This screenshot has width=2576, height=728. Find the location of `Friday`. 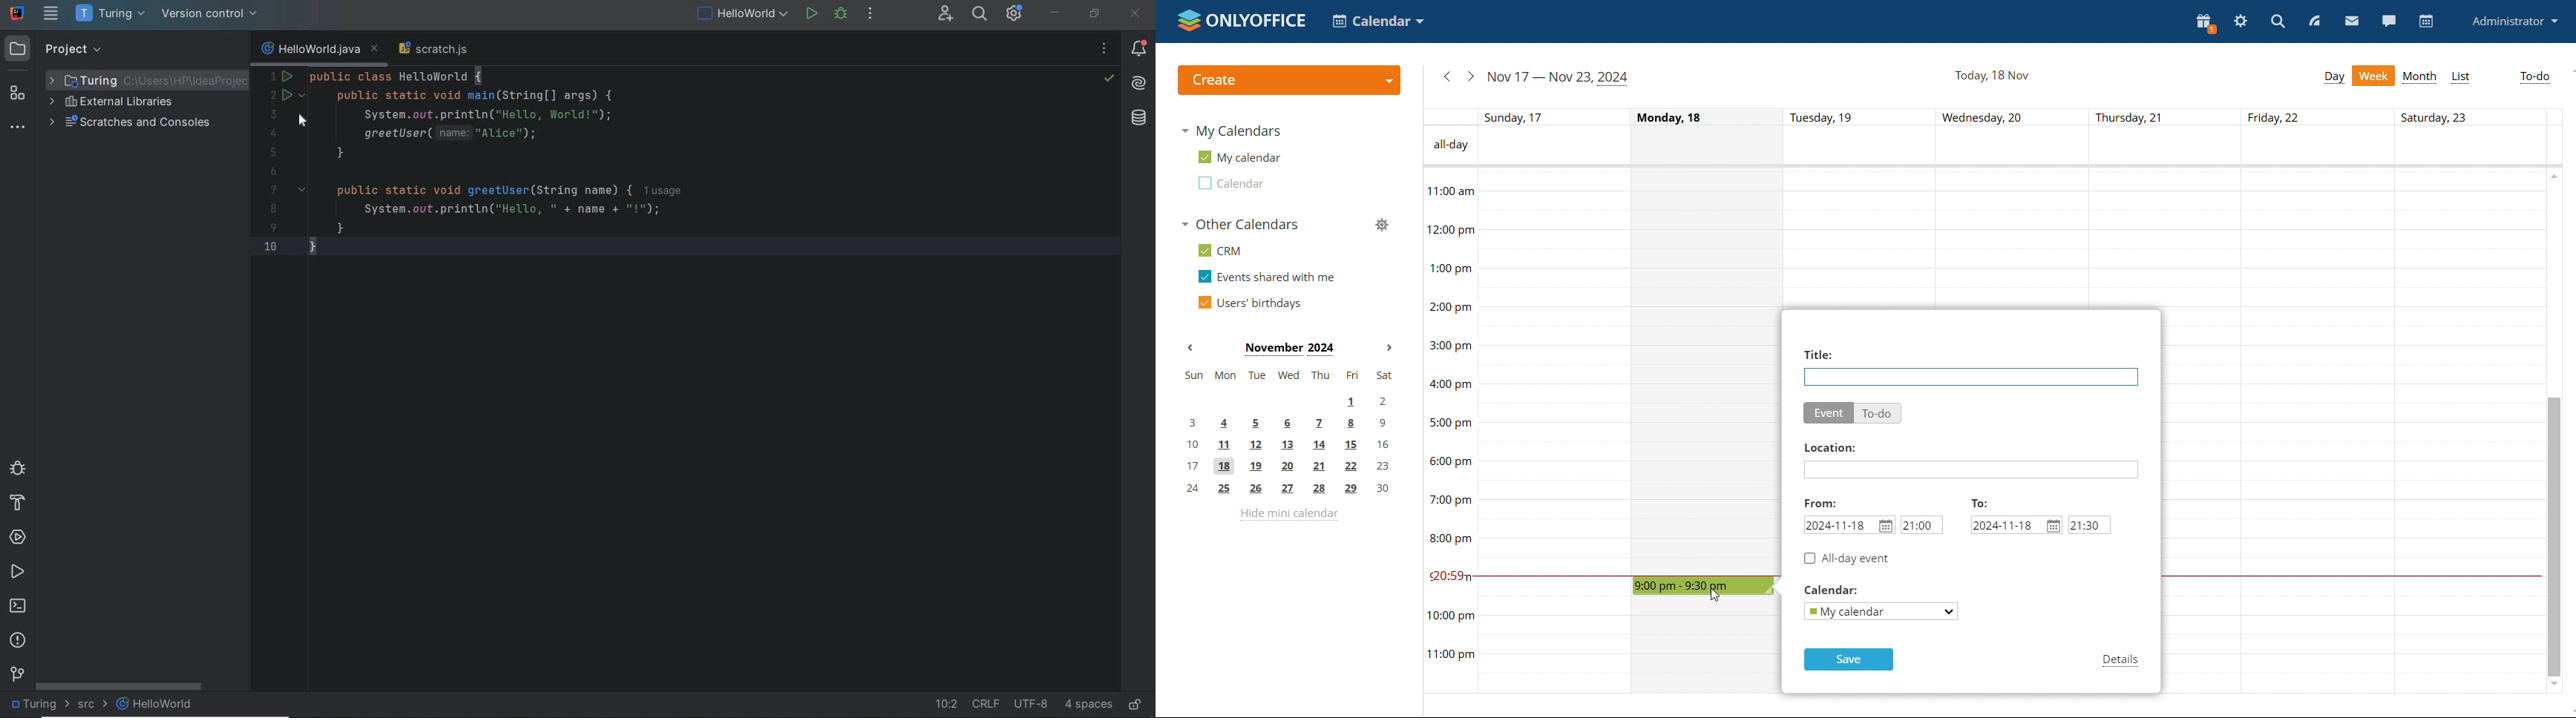

Friday is located at coordinates (2318, 431).